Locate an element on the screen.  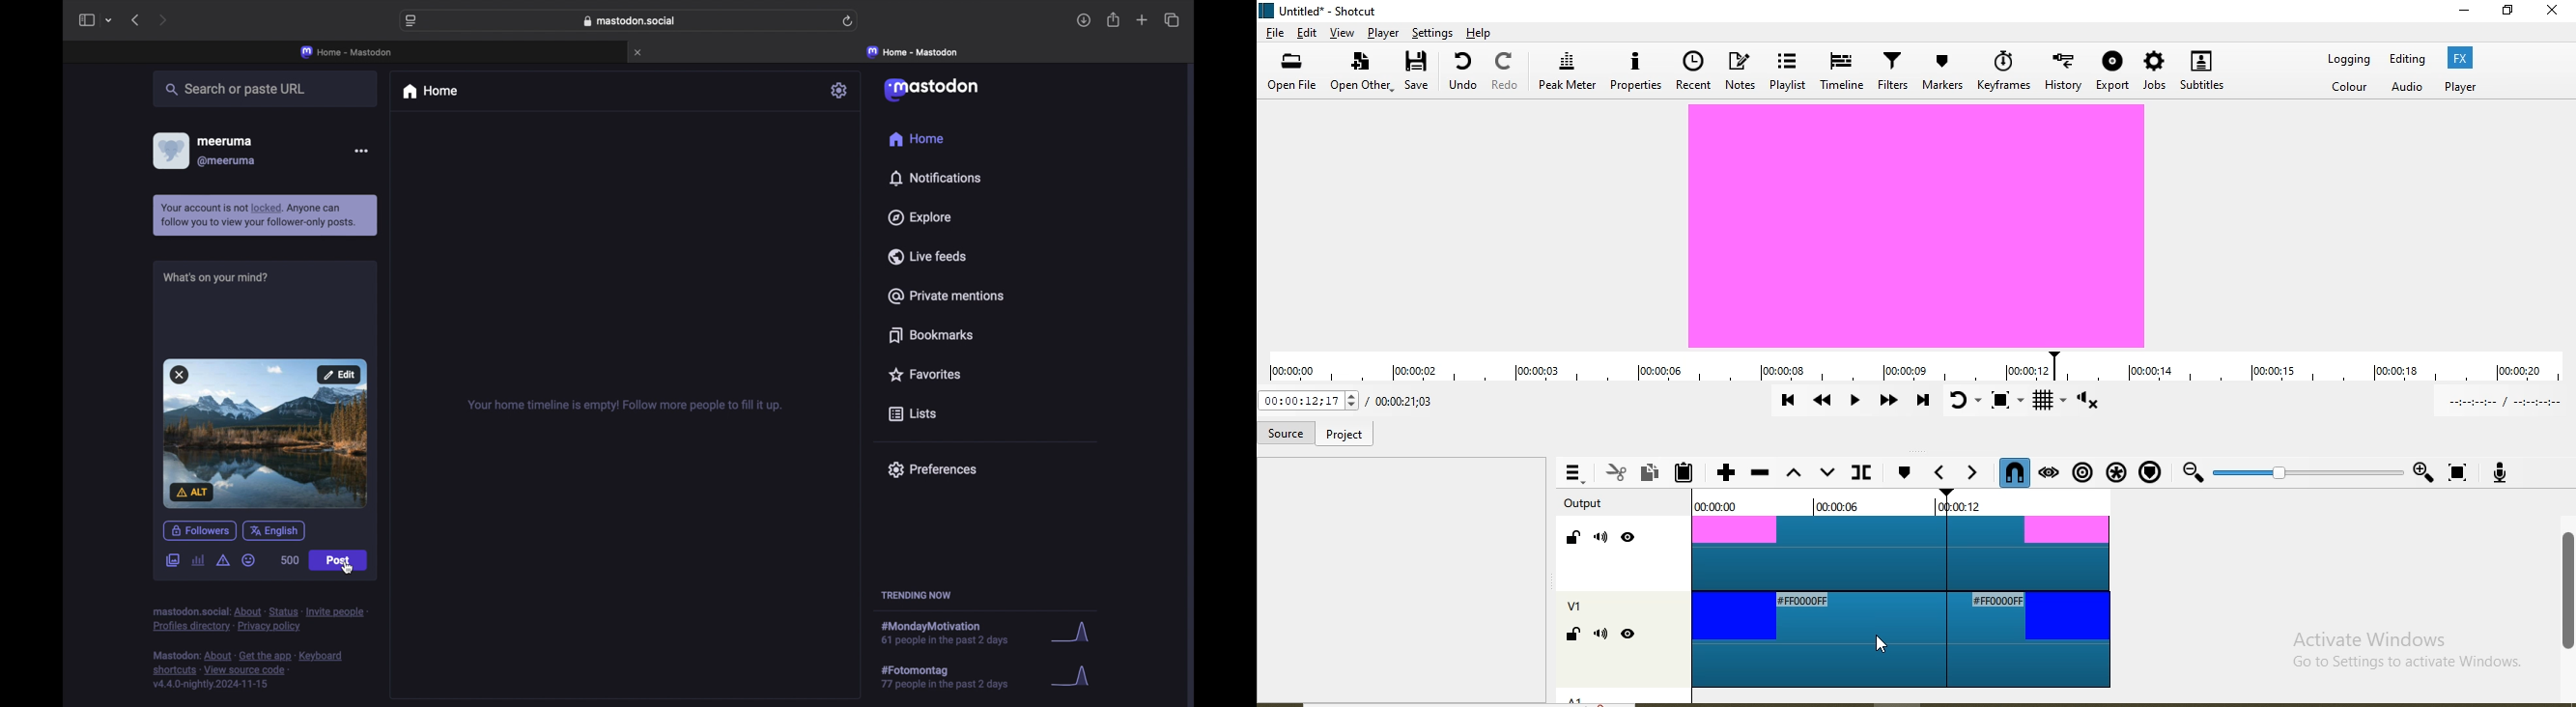
edit is located at coordinates (1306, 33).